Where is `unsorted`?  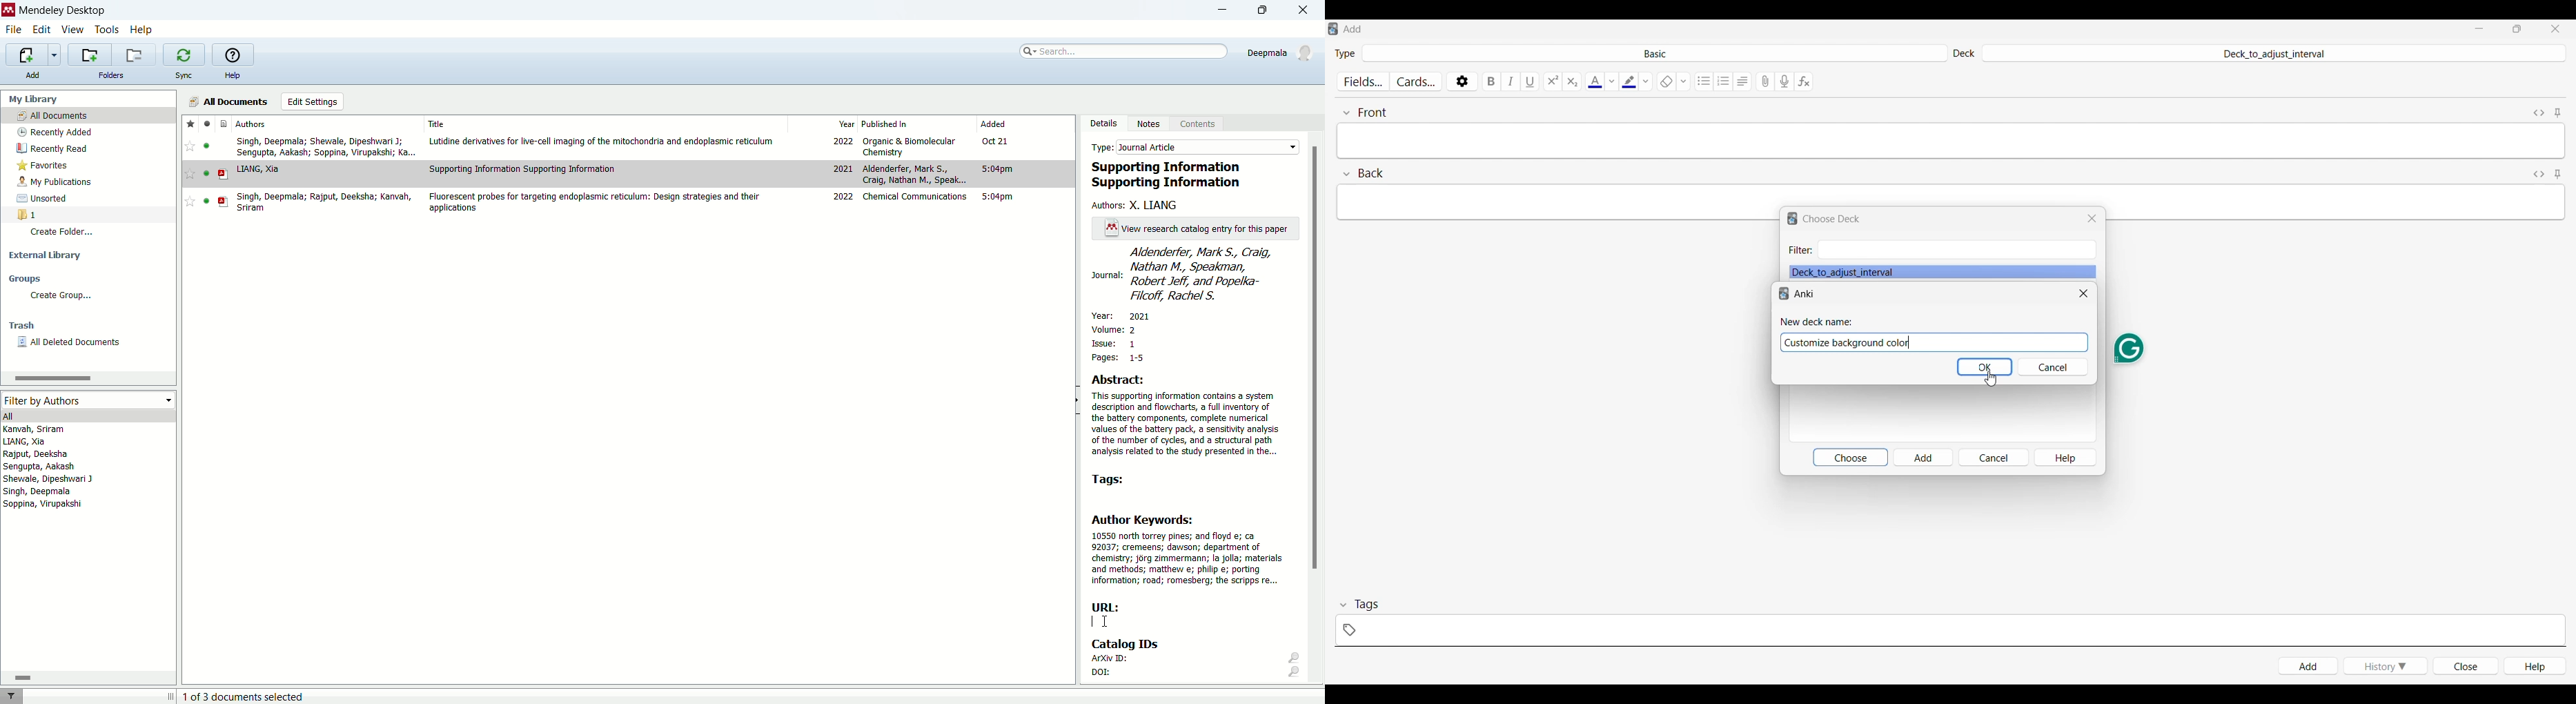
unsorted is located at coordinates (46, 199).